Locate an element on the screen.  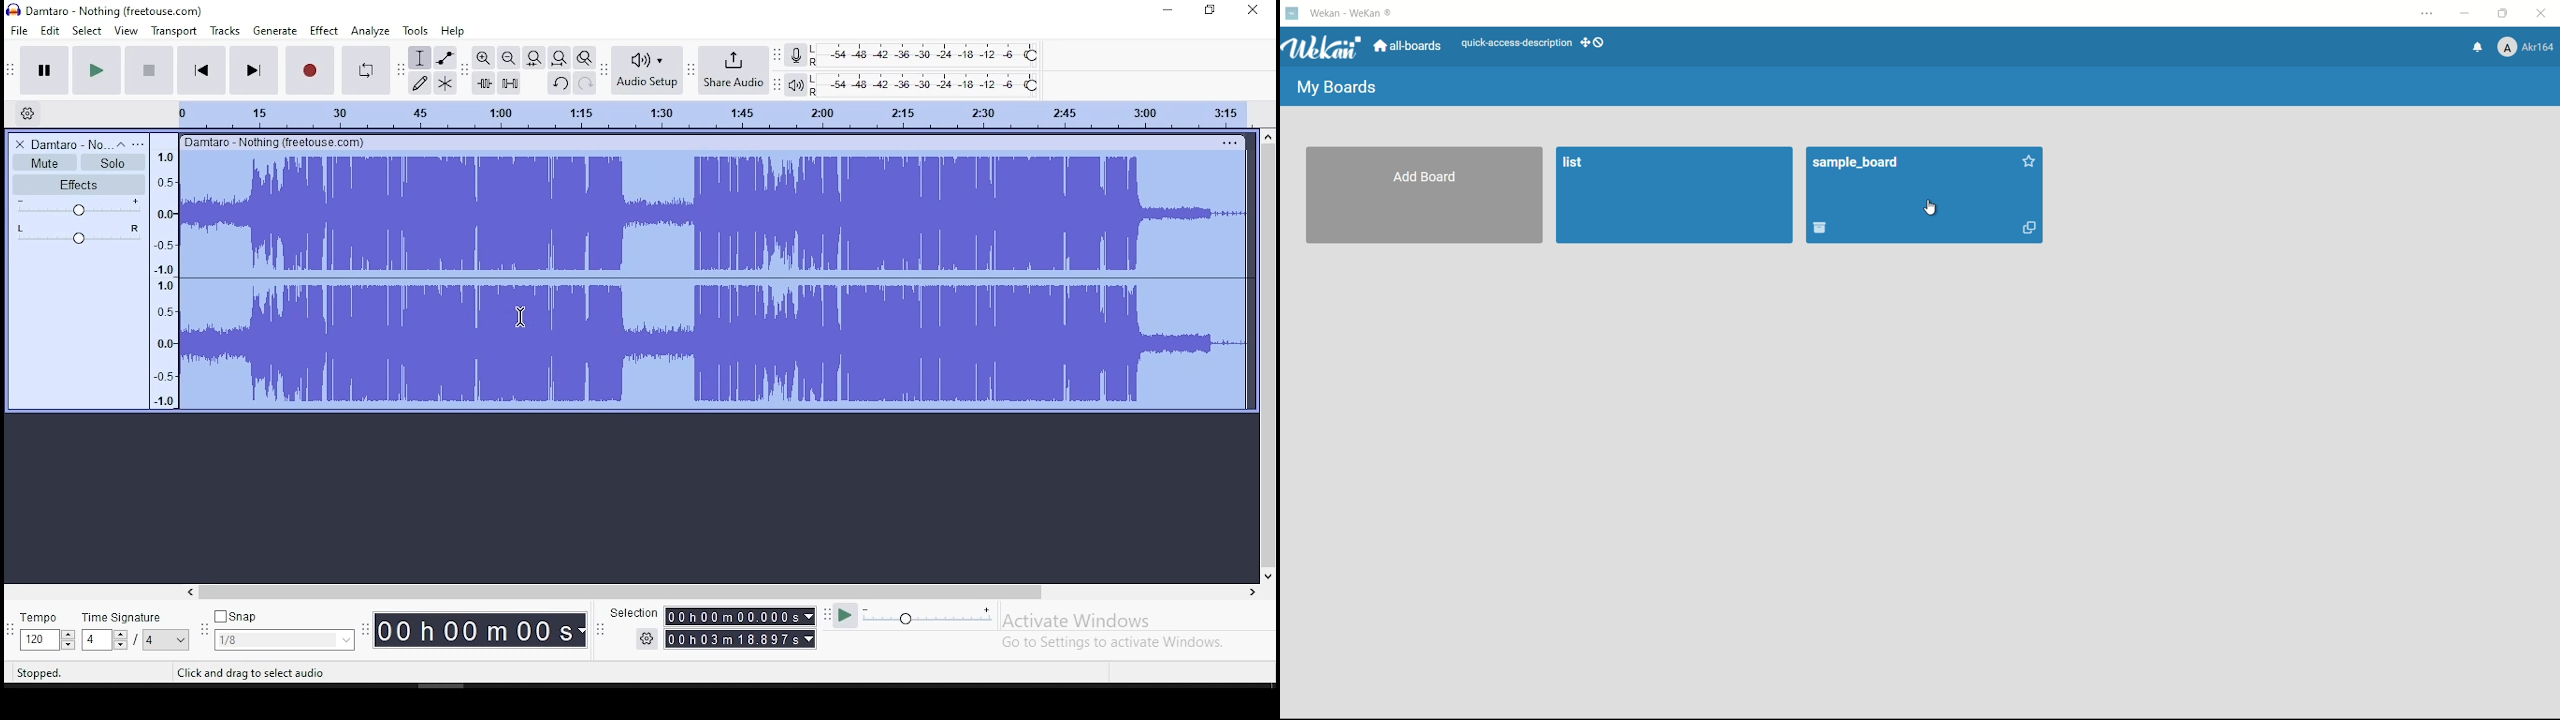
redo is located at coordinates (587, 84).